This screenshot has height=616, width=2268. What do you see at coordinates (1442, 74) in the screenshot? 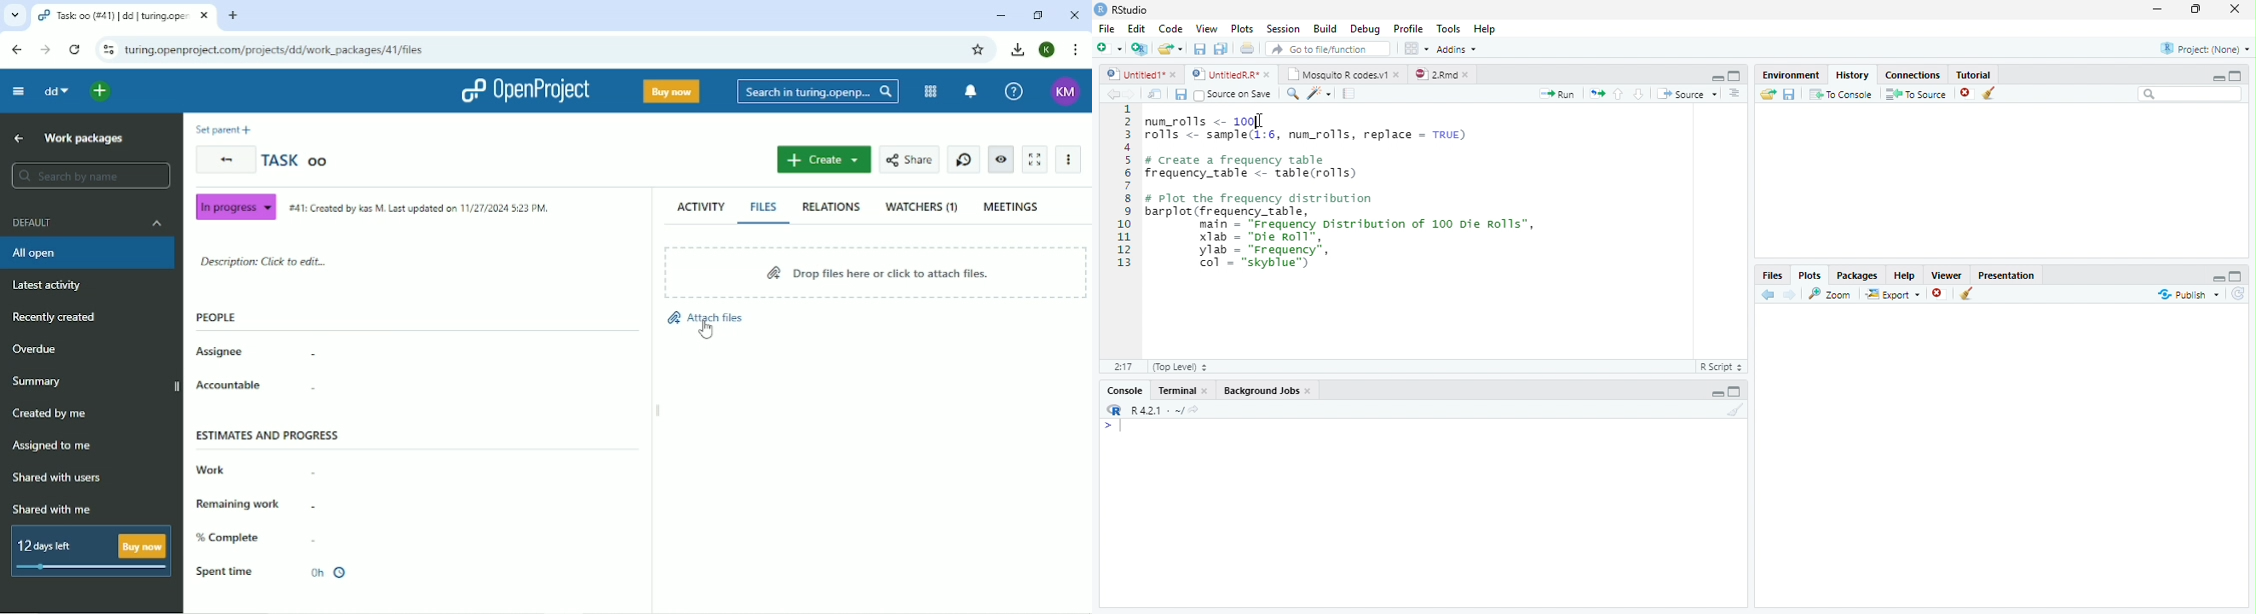
I see `©) 28md` at bounding box center [1442, 74].